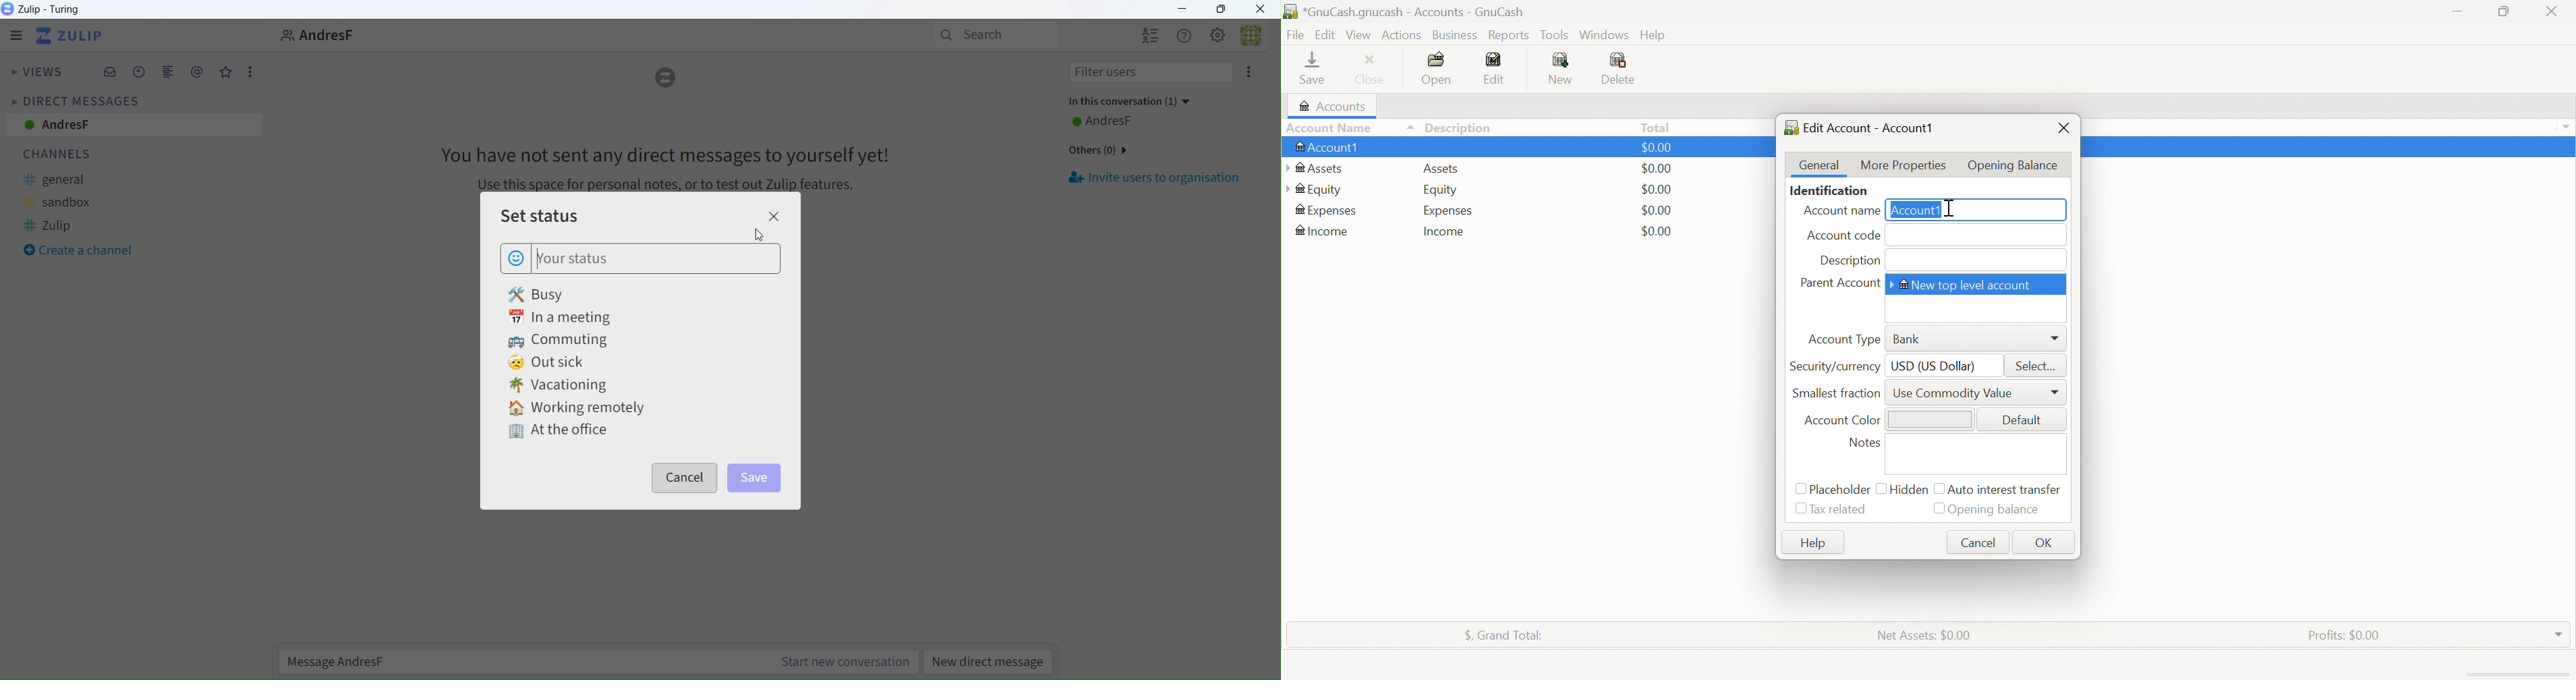  What do you see at coordinates (1865, 128) in the screenshot?
I see `Edit Account - Account1` at bounding box center [1865, 128].